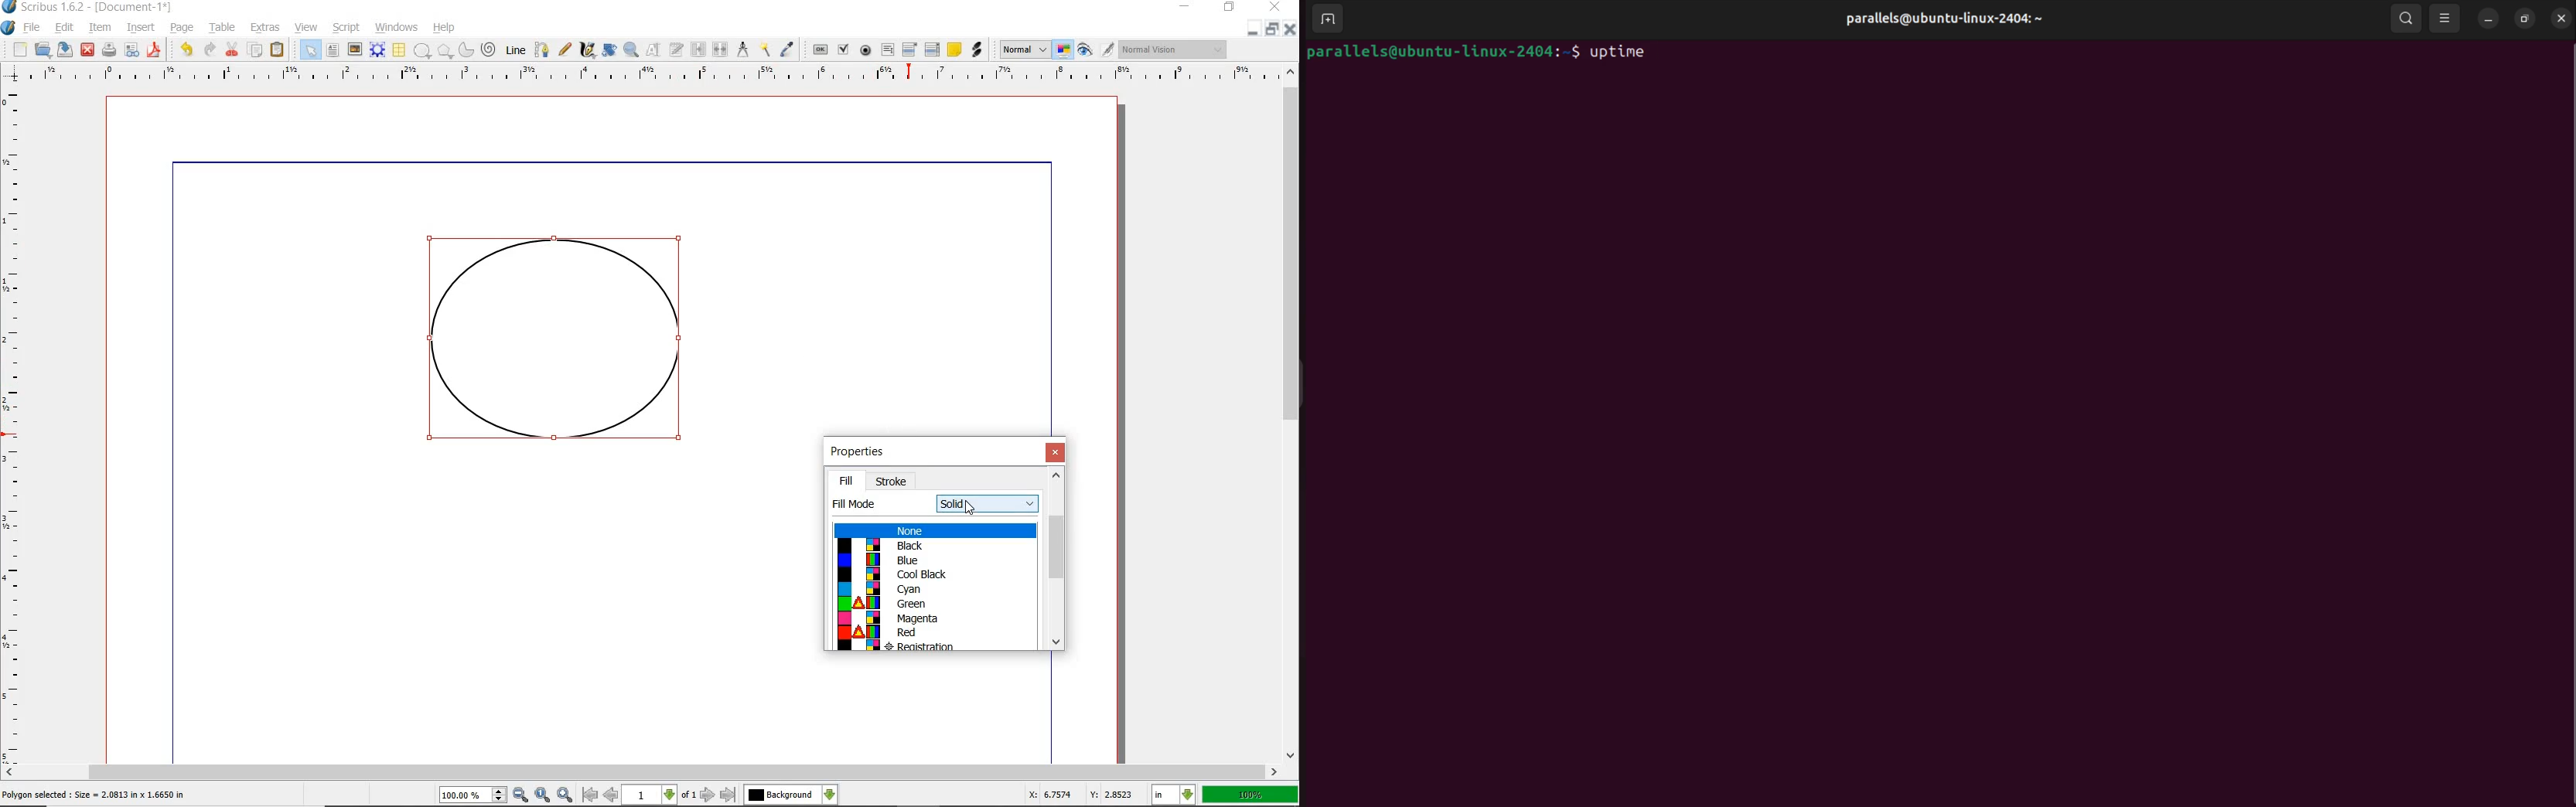 The image size is (2576, 812). What do you see at coordinates (967, 506) in the screenshot?
I see `shape tool` at bounding box center [967, 506].